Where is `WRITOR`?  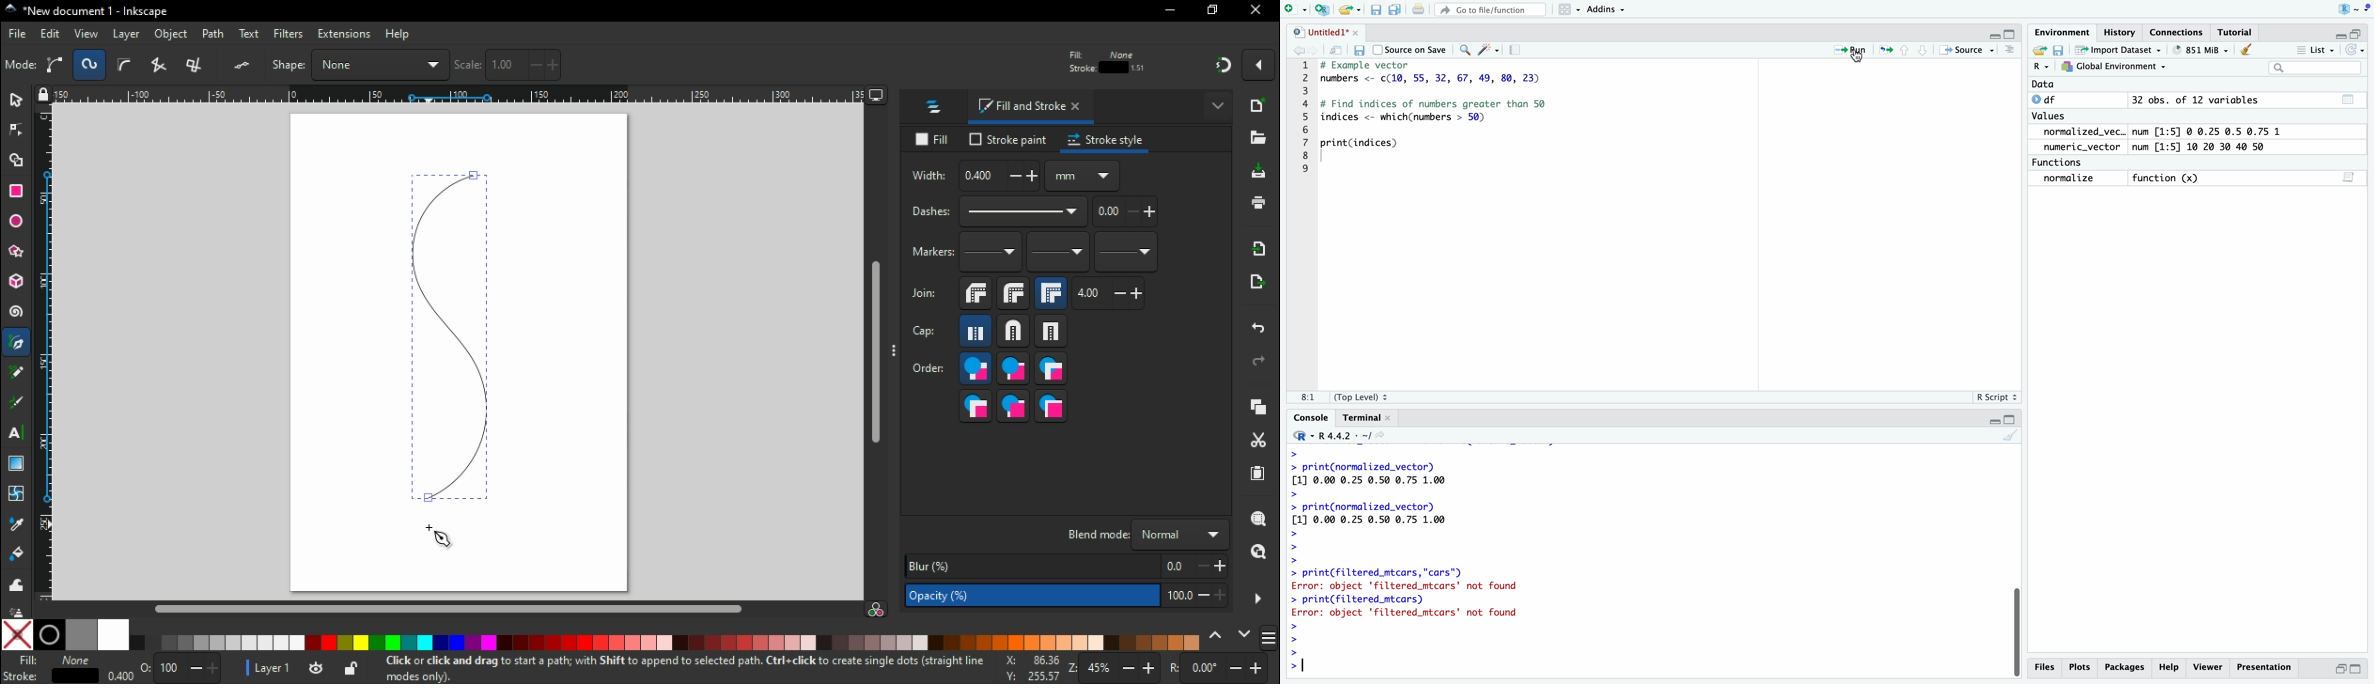 WRITOR is located at coordinates (1488, 50).